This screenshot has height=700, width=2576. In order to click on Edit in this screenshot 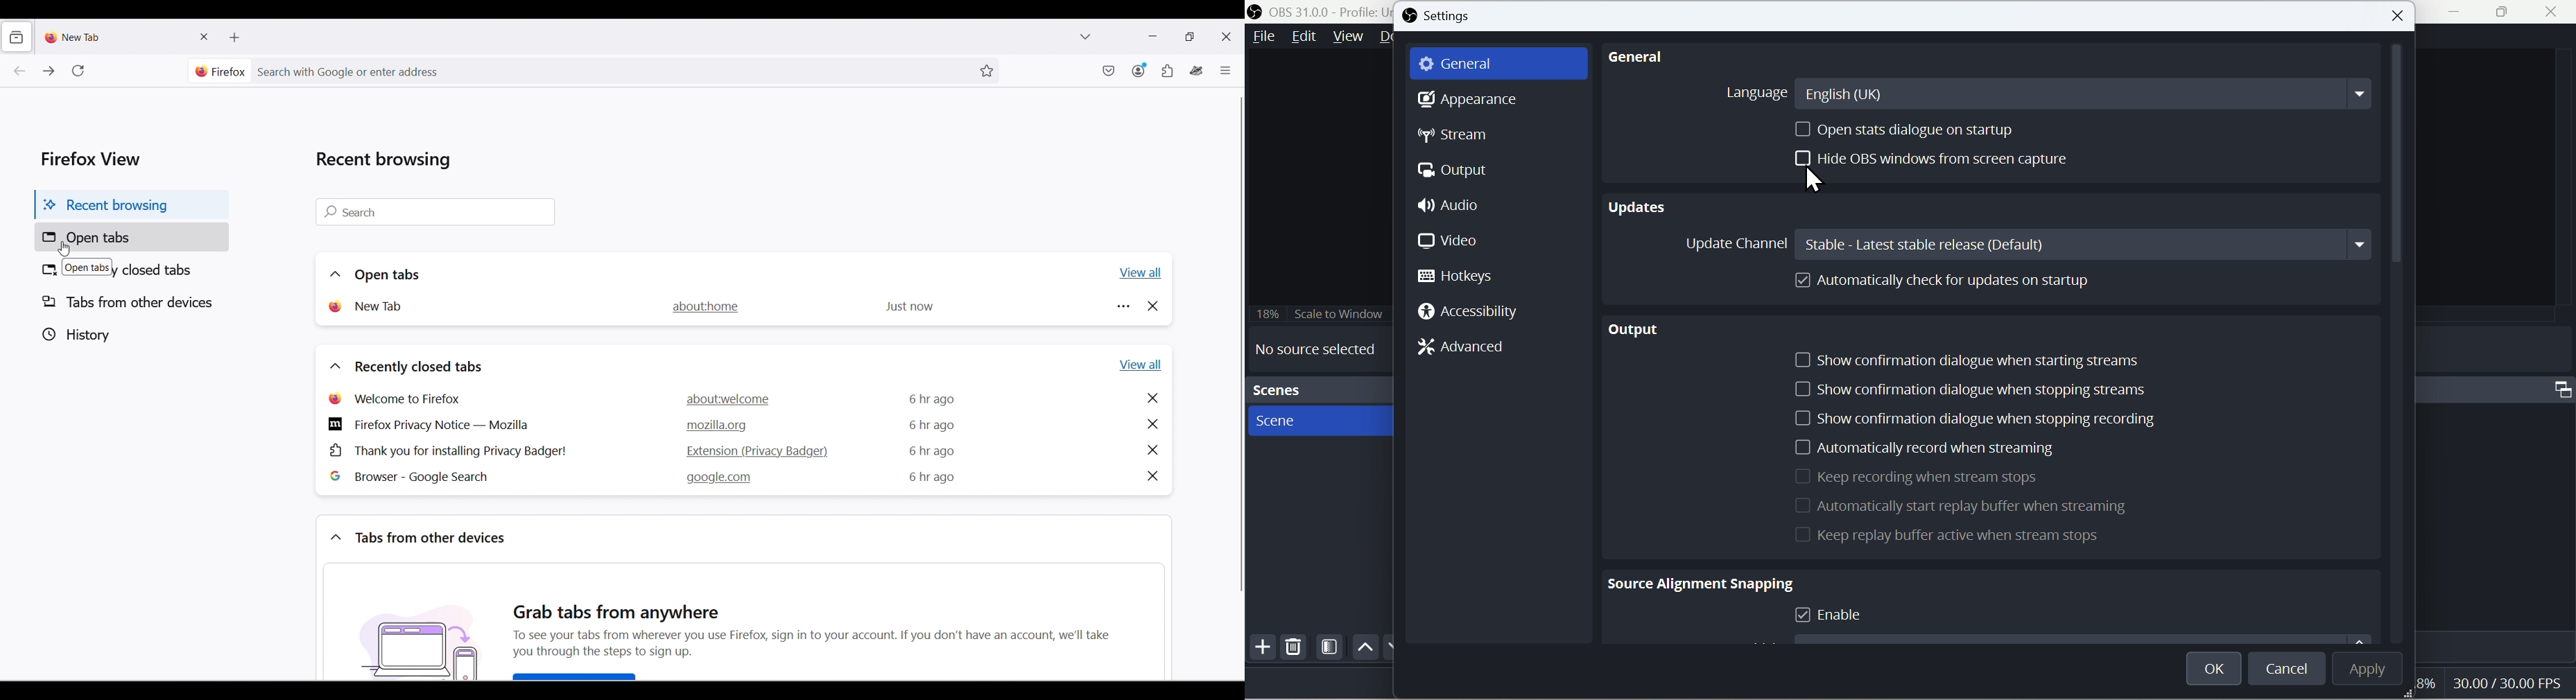, I will do `click(1303, 41)`.